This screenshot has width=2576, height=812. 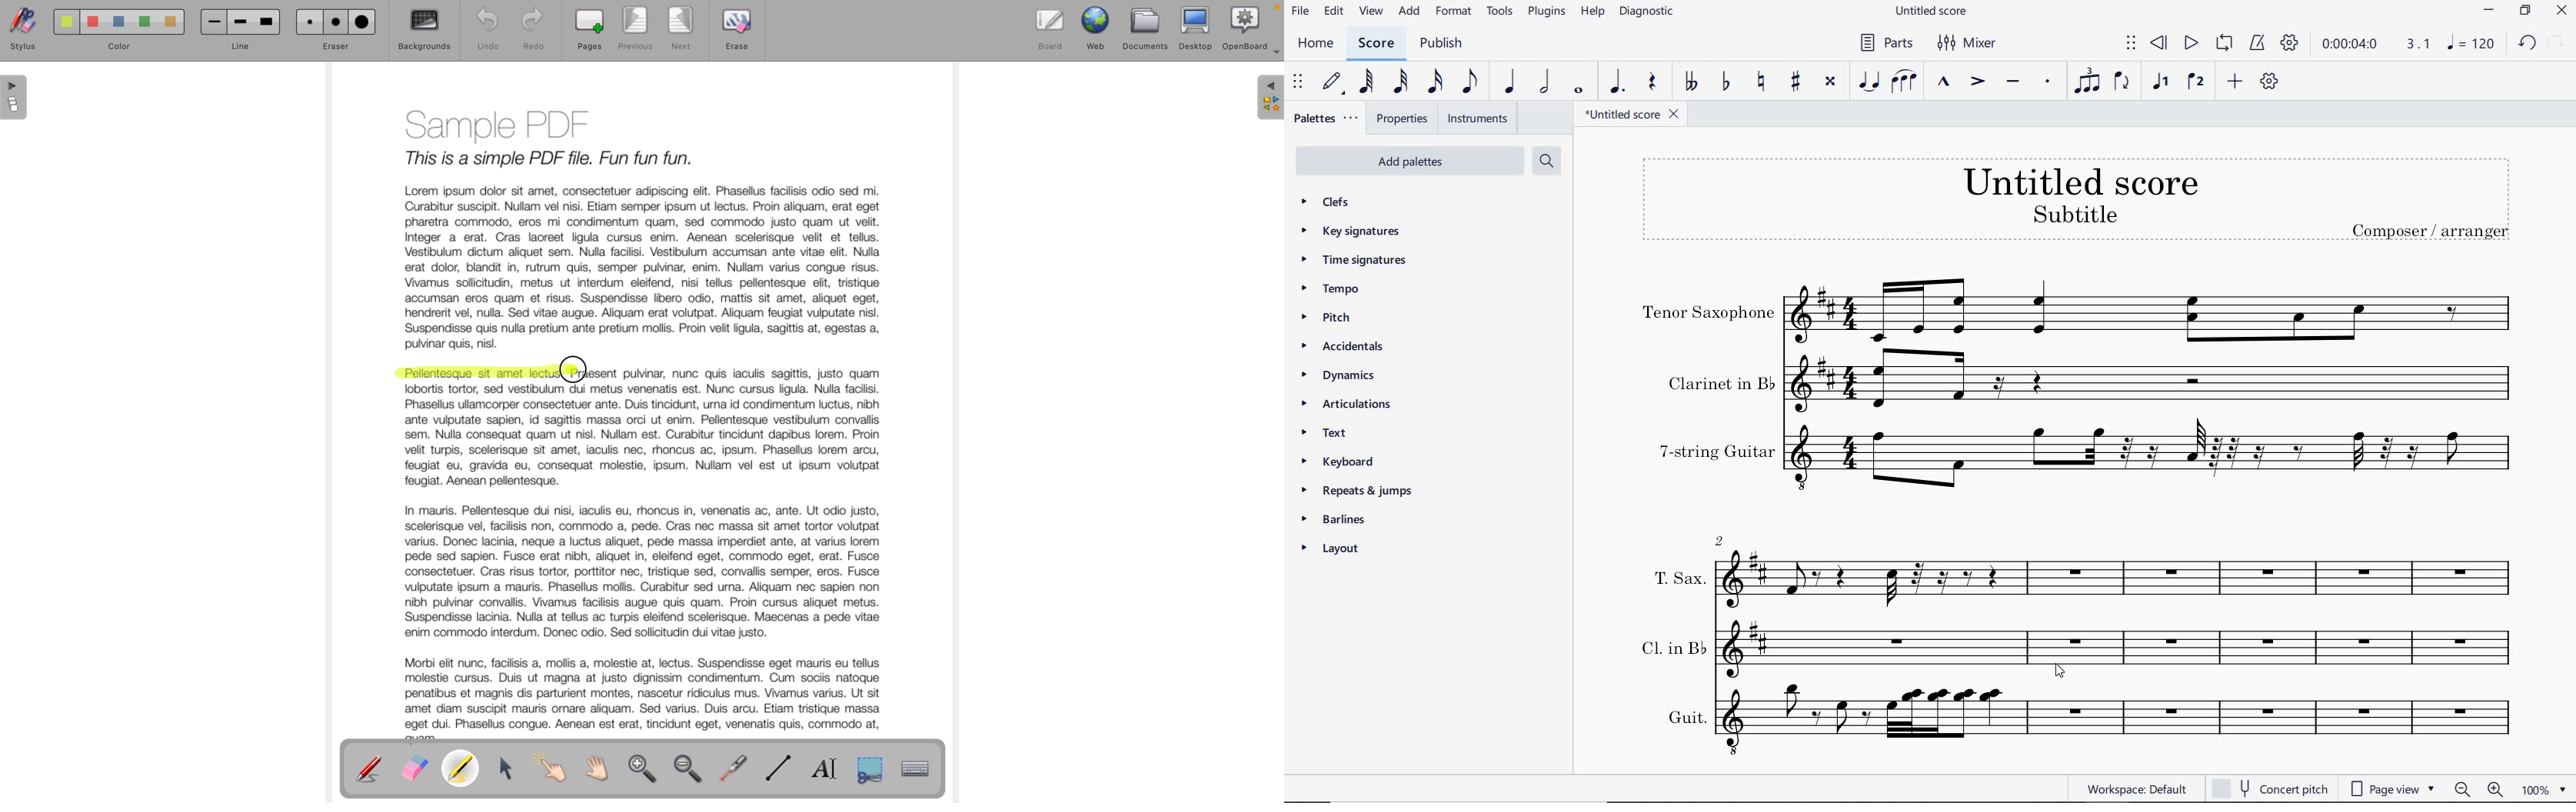 What do you see at coordinates (2557, 42) in the screenshot?
I see `REDO` at bounding box center [2557, 42].